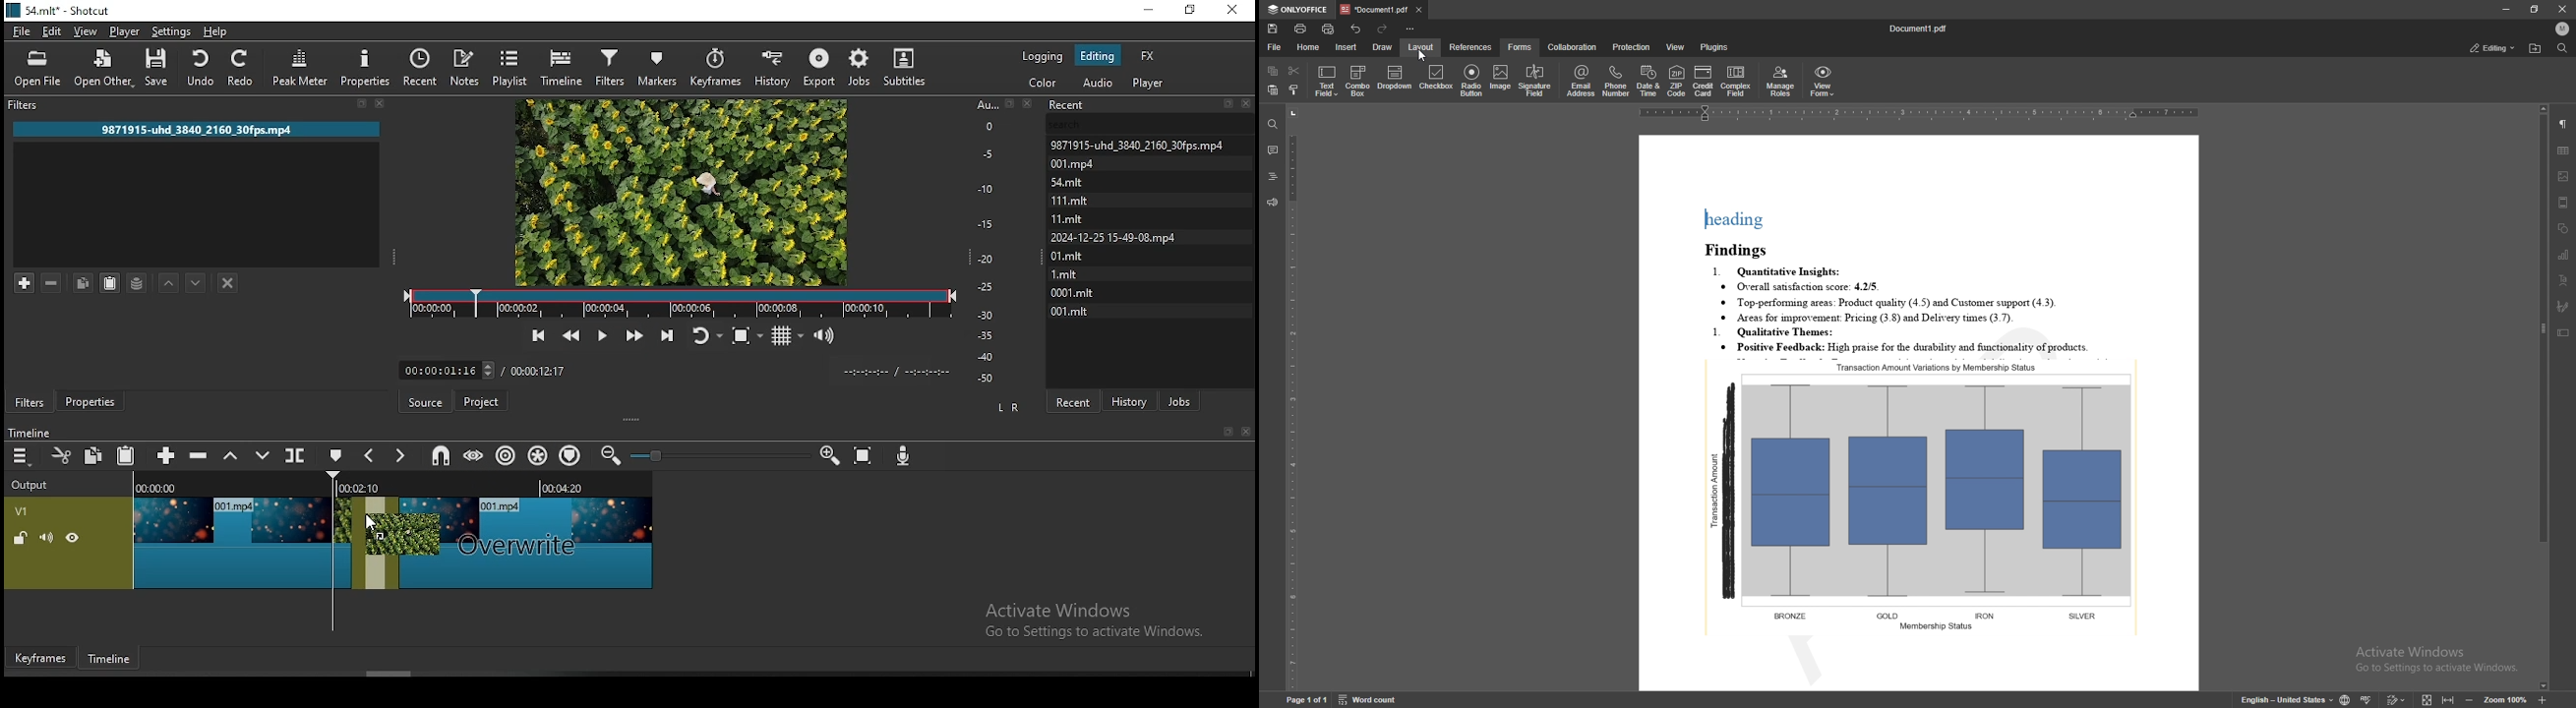 The image size is (2576, 728). What do you see at coordinates (1358, 80) in the screenshot?
I see `combo box` at bounding box center [1358, 80].